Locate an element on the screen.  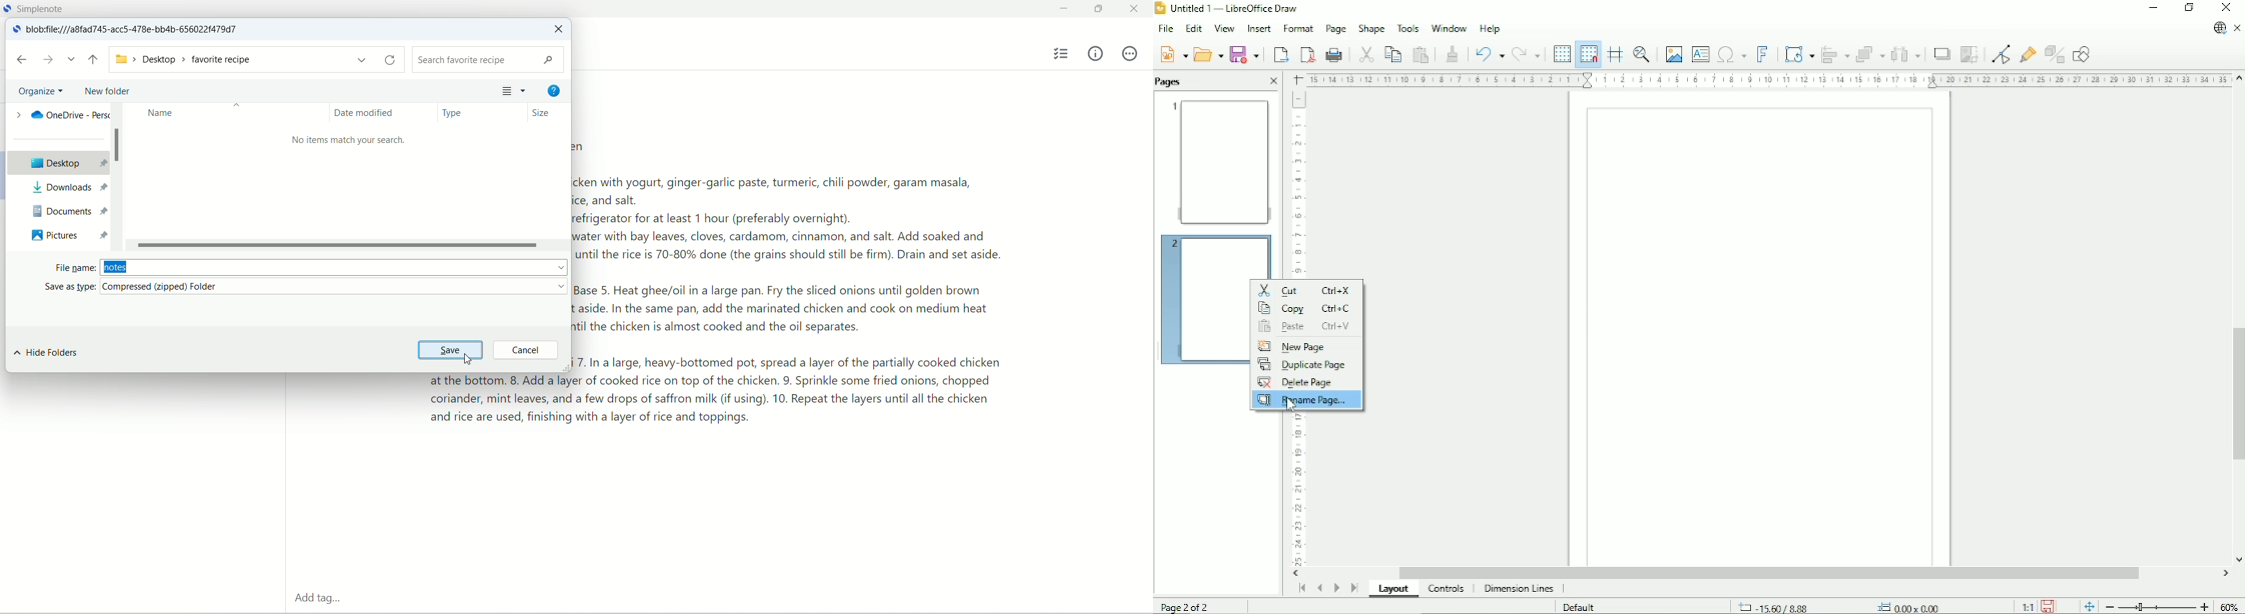
Scaling factor is located at coordinates (2027, 606).